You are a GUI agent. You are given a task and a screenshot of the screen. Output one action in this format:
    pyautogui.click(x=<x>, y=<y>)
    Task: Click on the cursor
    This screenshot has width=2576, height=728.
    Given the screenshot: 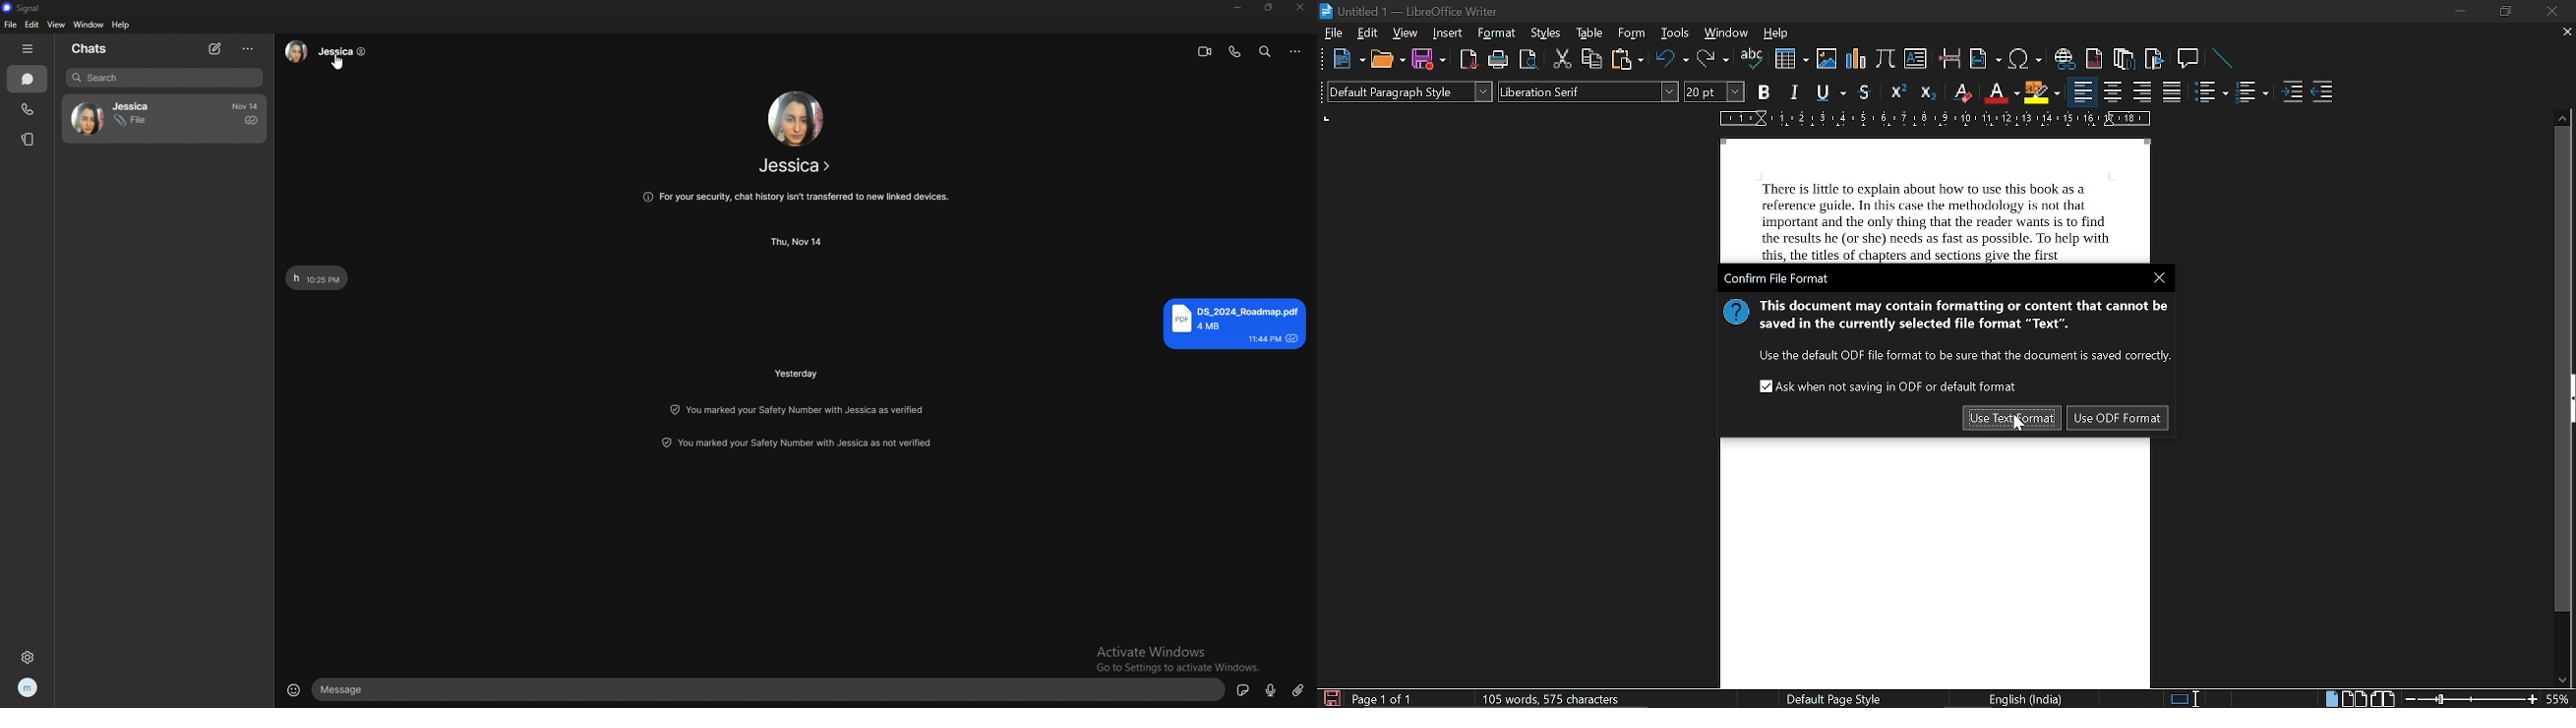 What is the action you would take?
    pyautogui.click(x=2019, y=429)
    